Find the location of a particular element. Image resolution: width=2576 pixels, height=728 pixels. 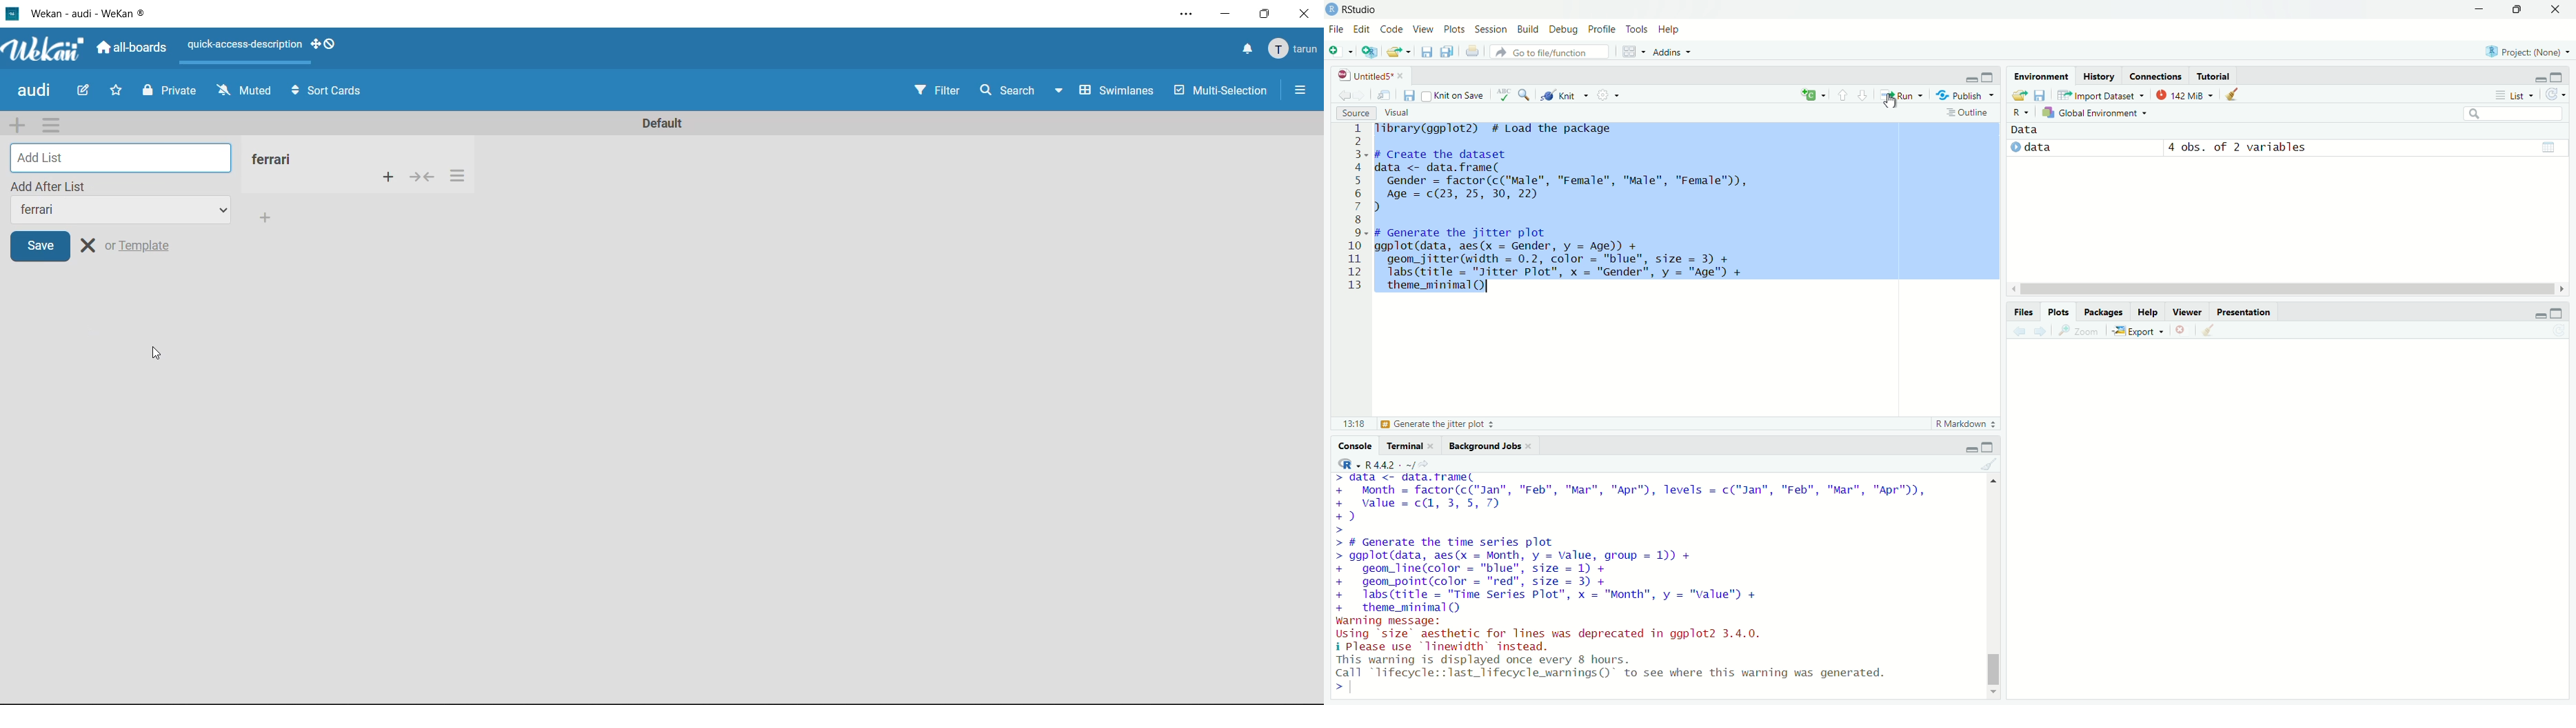

settings is located at coordinates (1610, 96).